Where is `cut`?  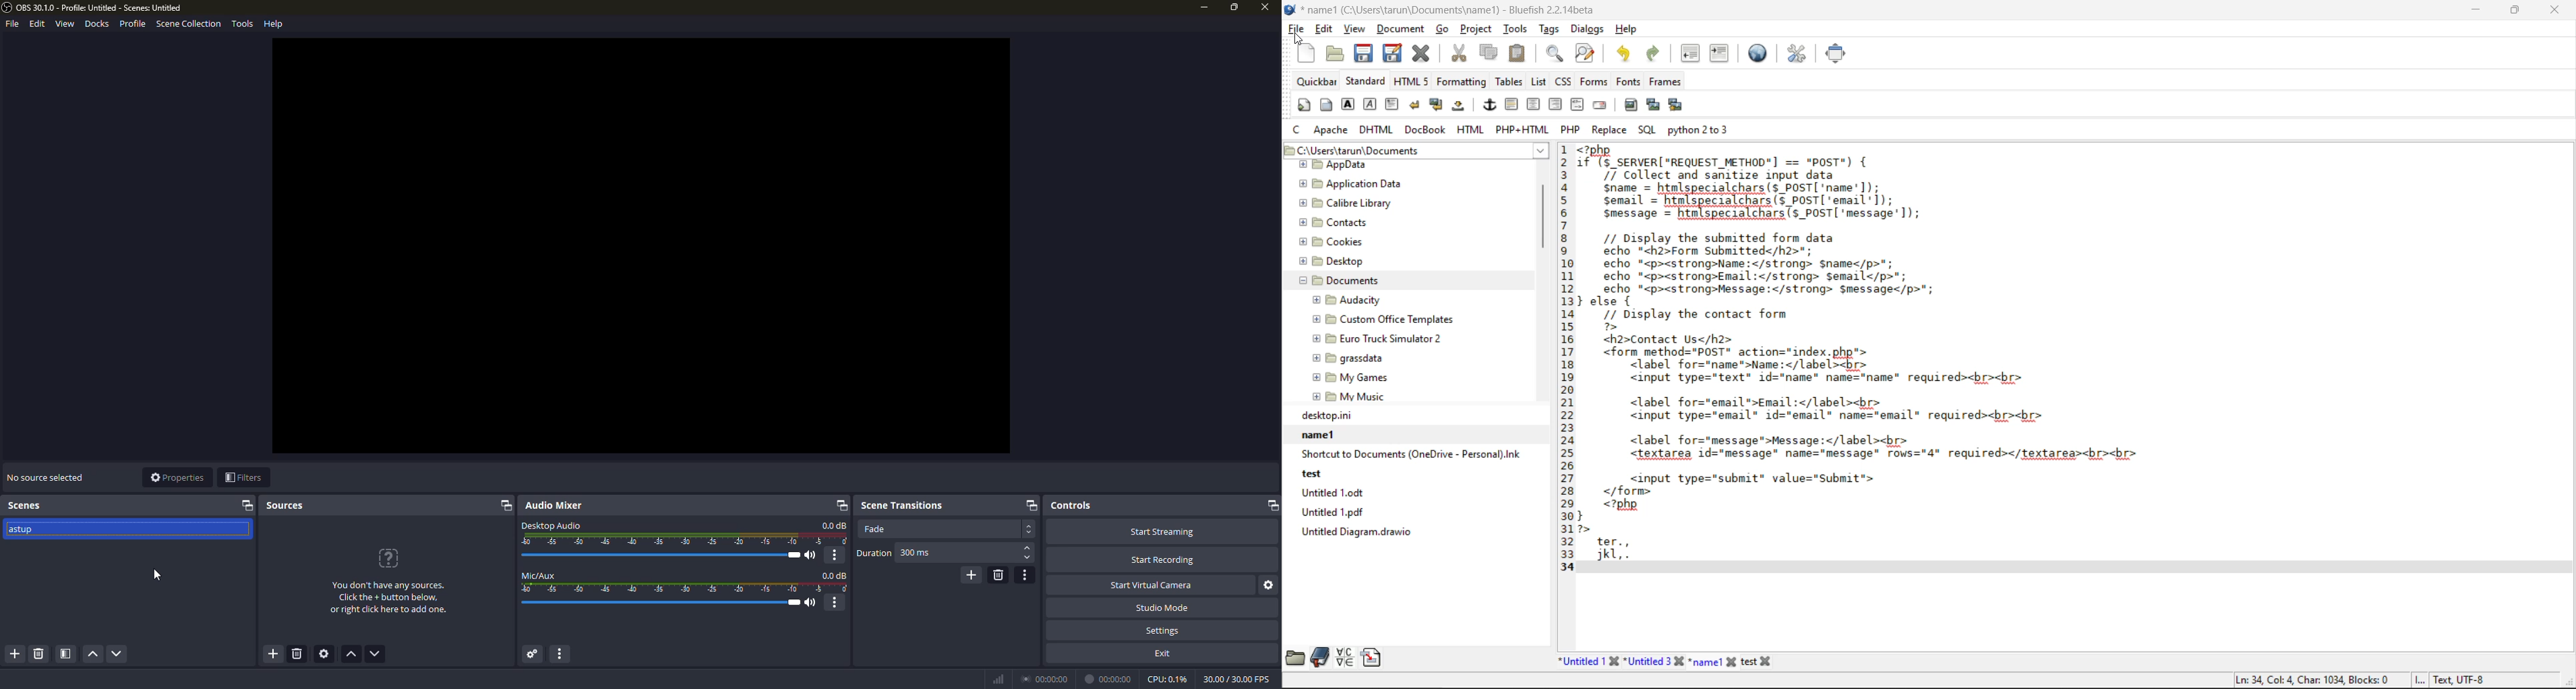
cut is located at coordinates (1459, 53).